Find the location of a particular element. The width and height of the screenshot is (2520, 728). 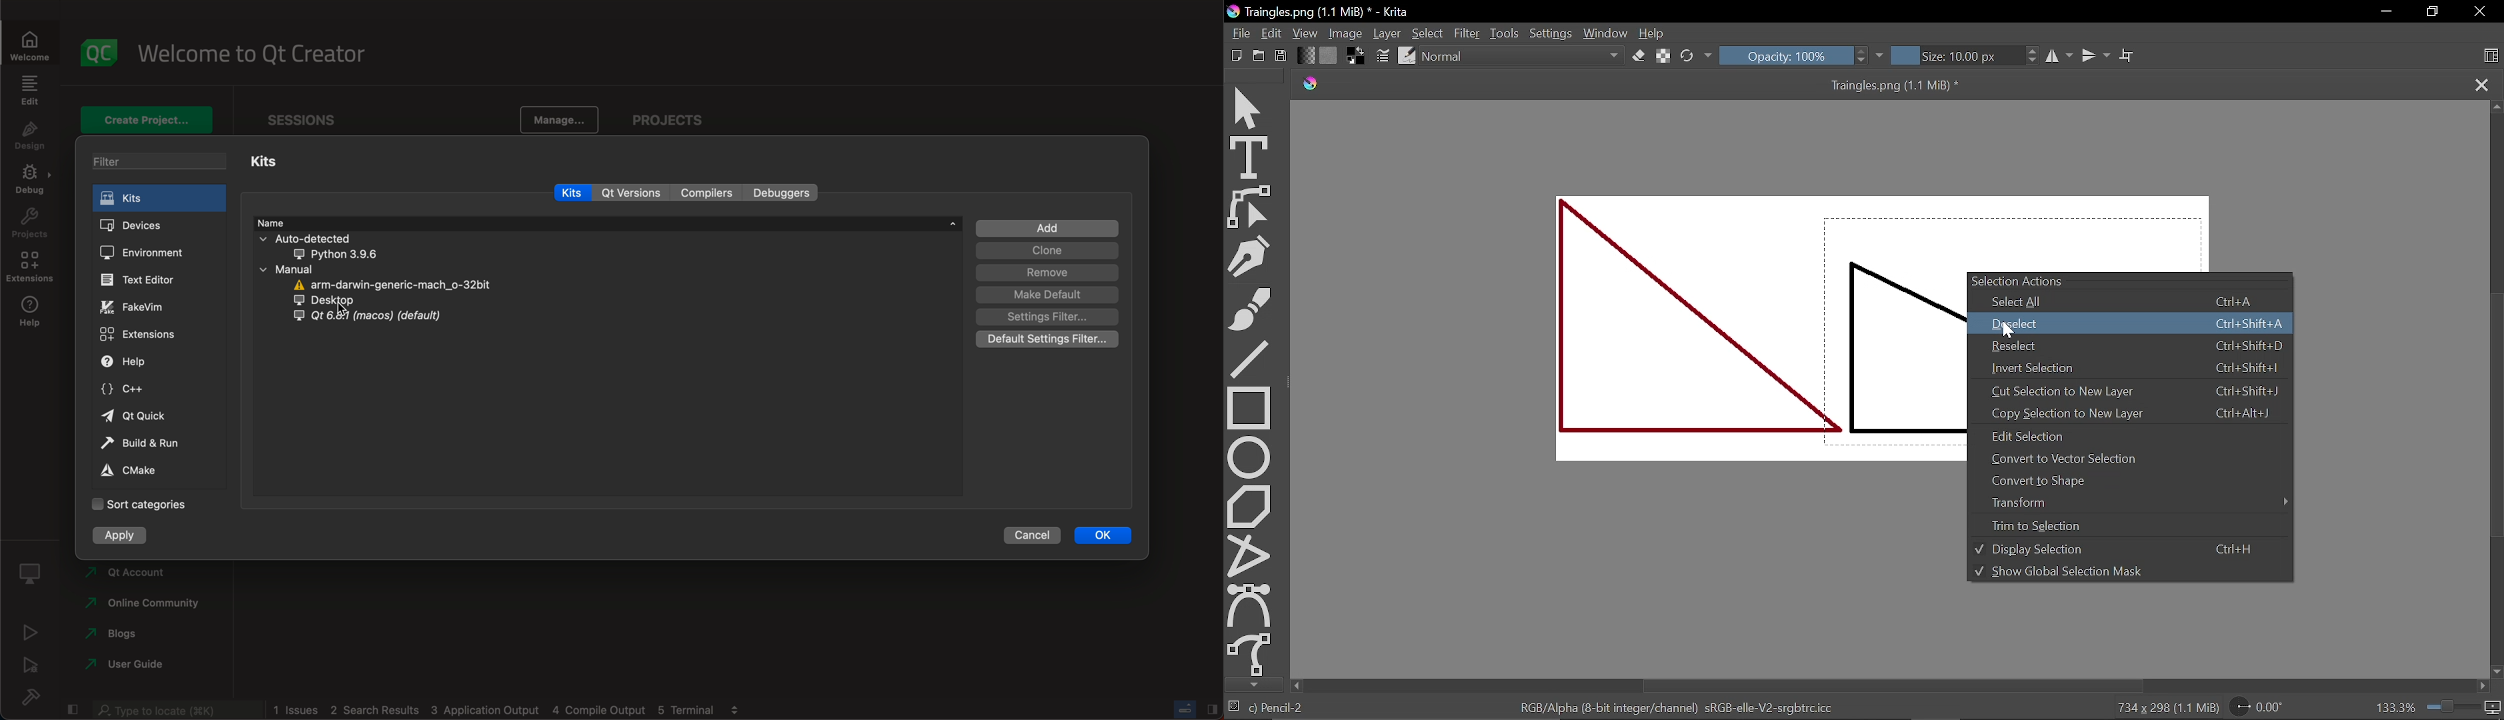

Selection Actions  is located at coordinates (2131, 282).